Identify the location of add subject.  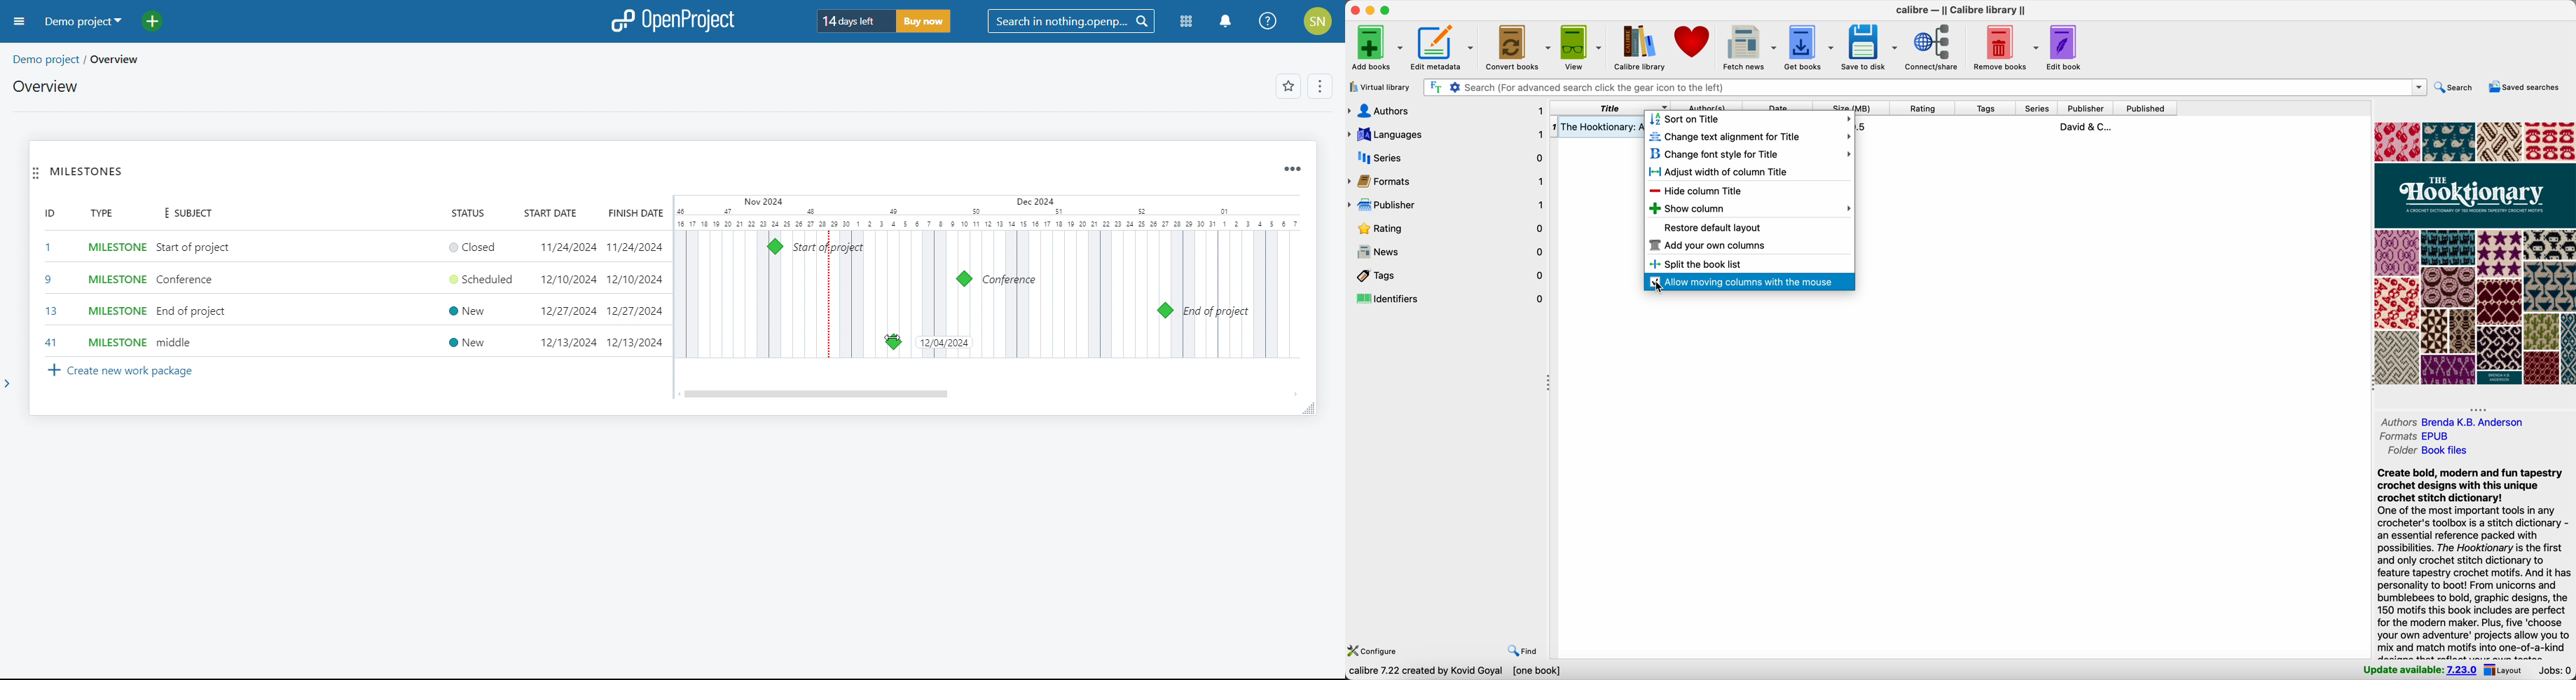
(195, 295).